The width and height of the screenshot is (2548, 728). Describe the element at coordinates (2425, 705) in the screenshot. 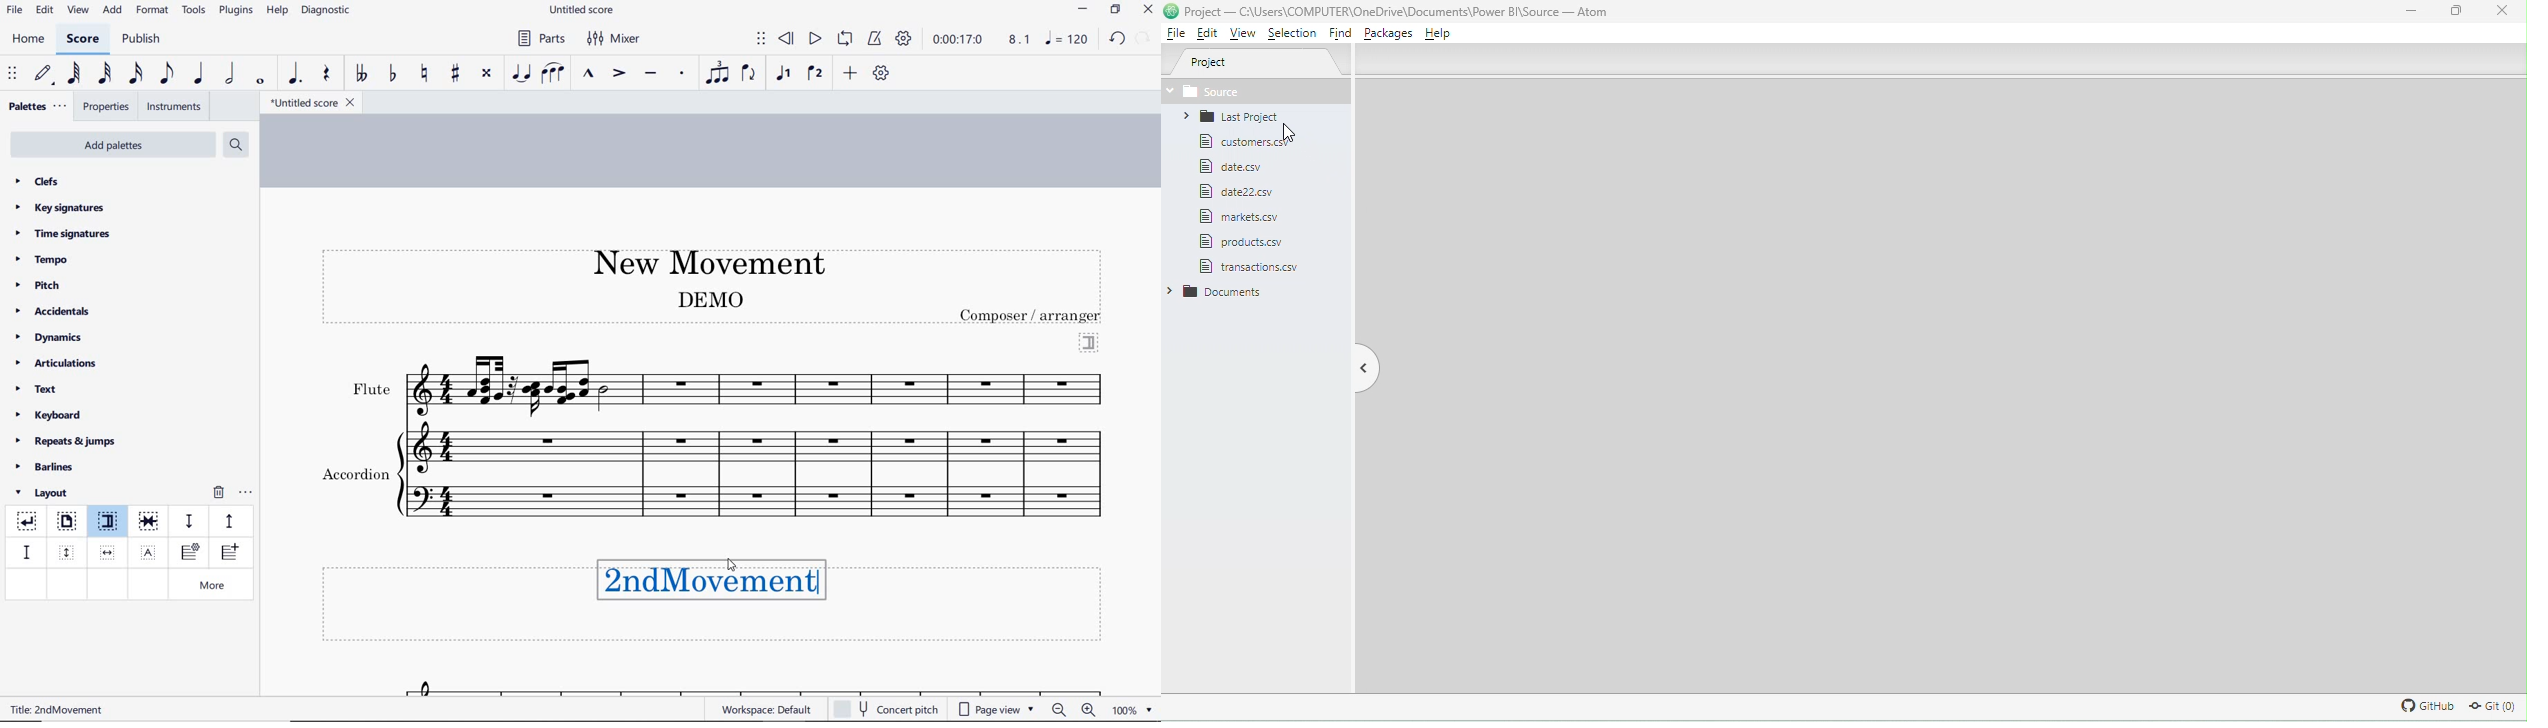

I see `GitHub` at that location.